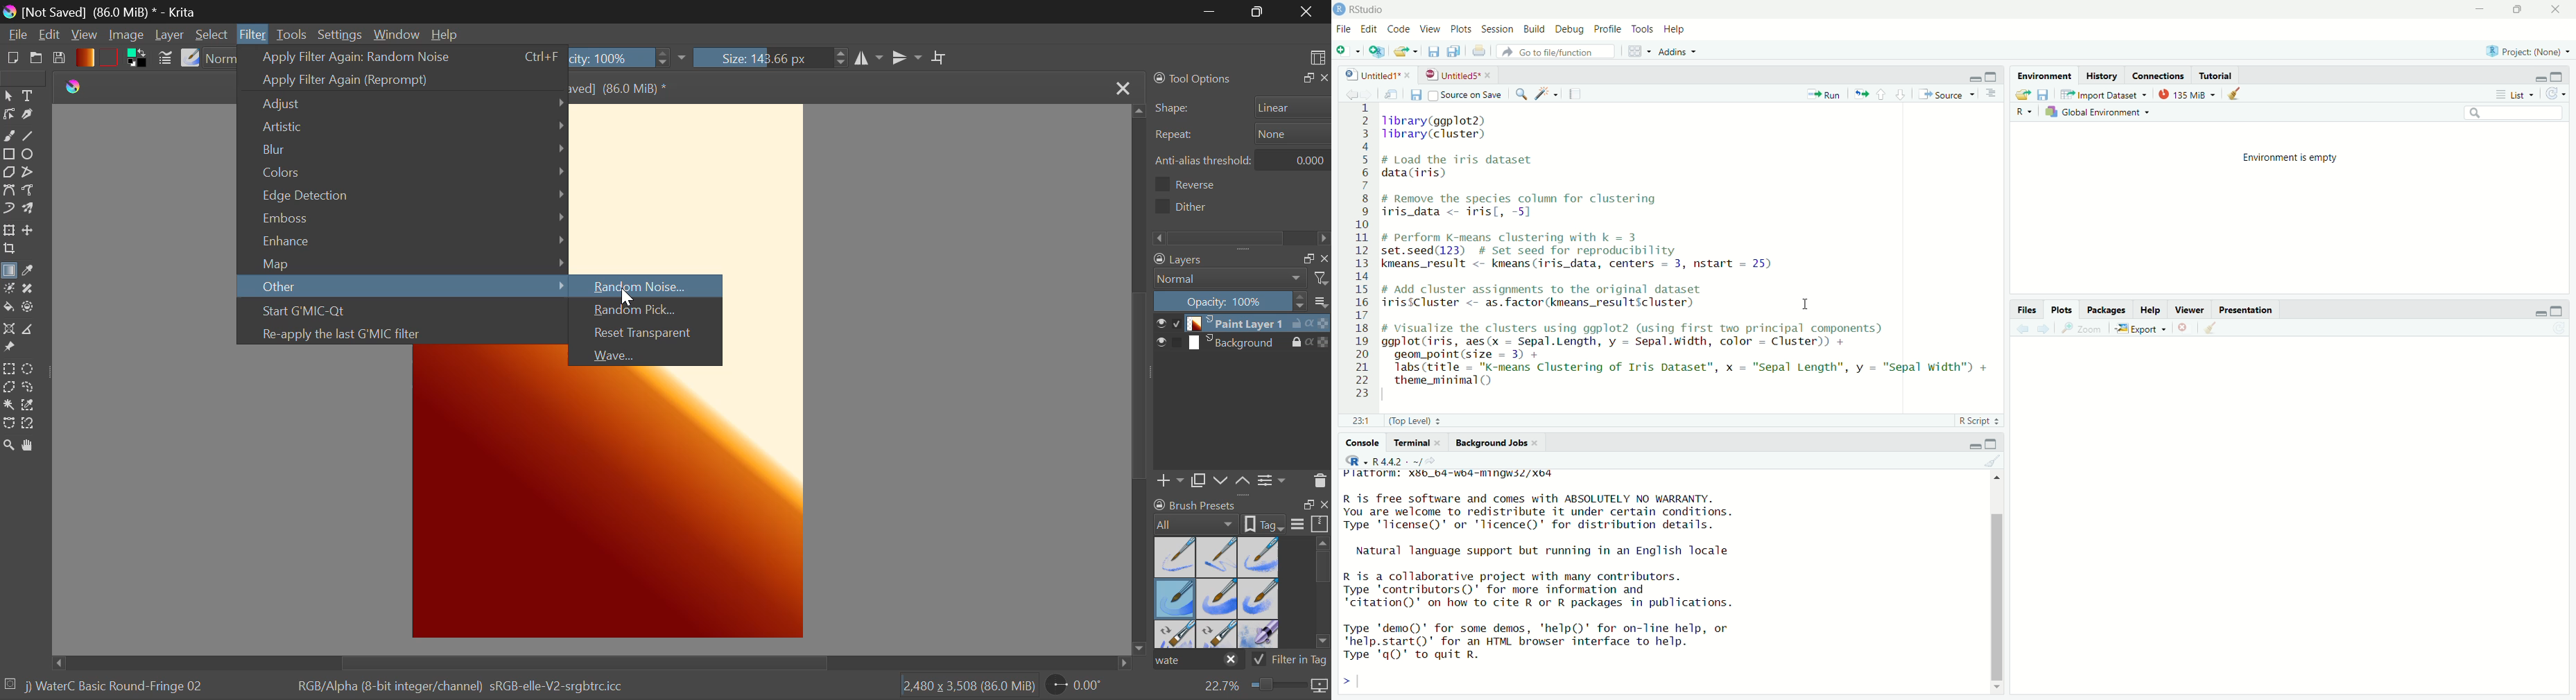 Image resolution: width=2576 pixels, height=700 pixels. Describe the element at coordinates (1637, 51) in the screenshot. I see `workspace panes` at that location.